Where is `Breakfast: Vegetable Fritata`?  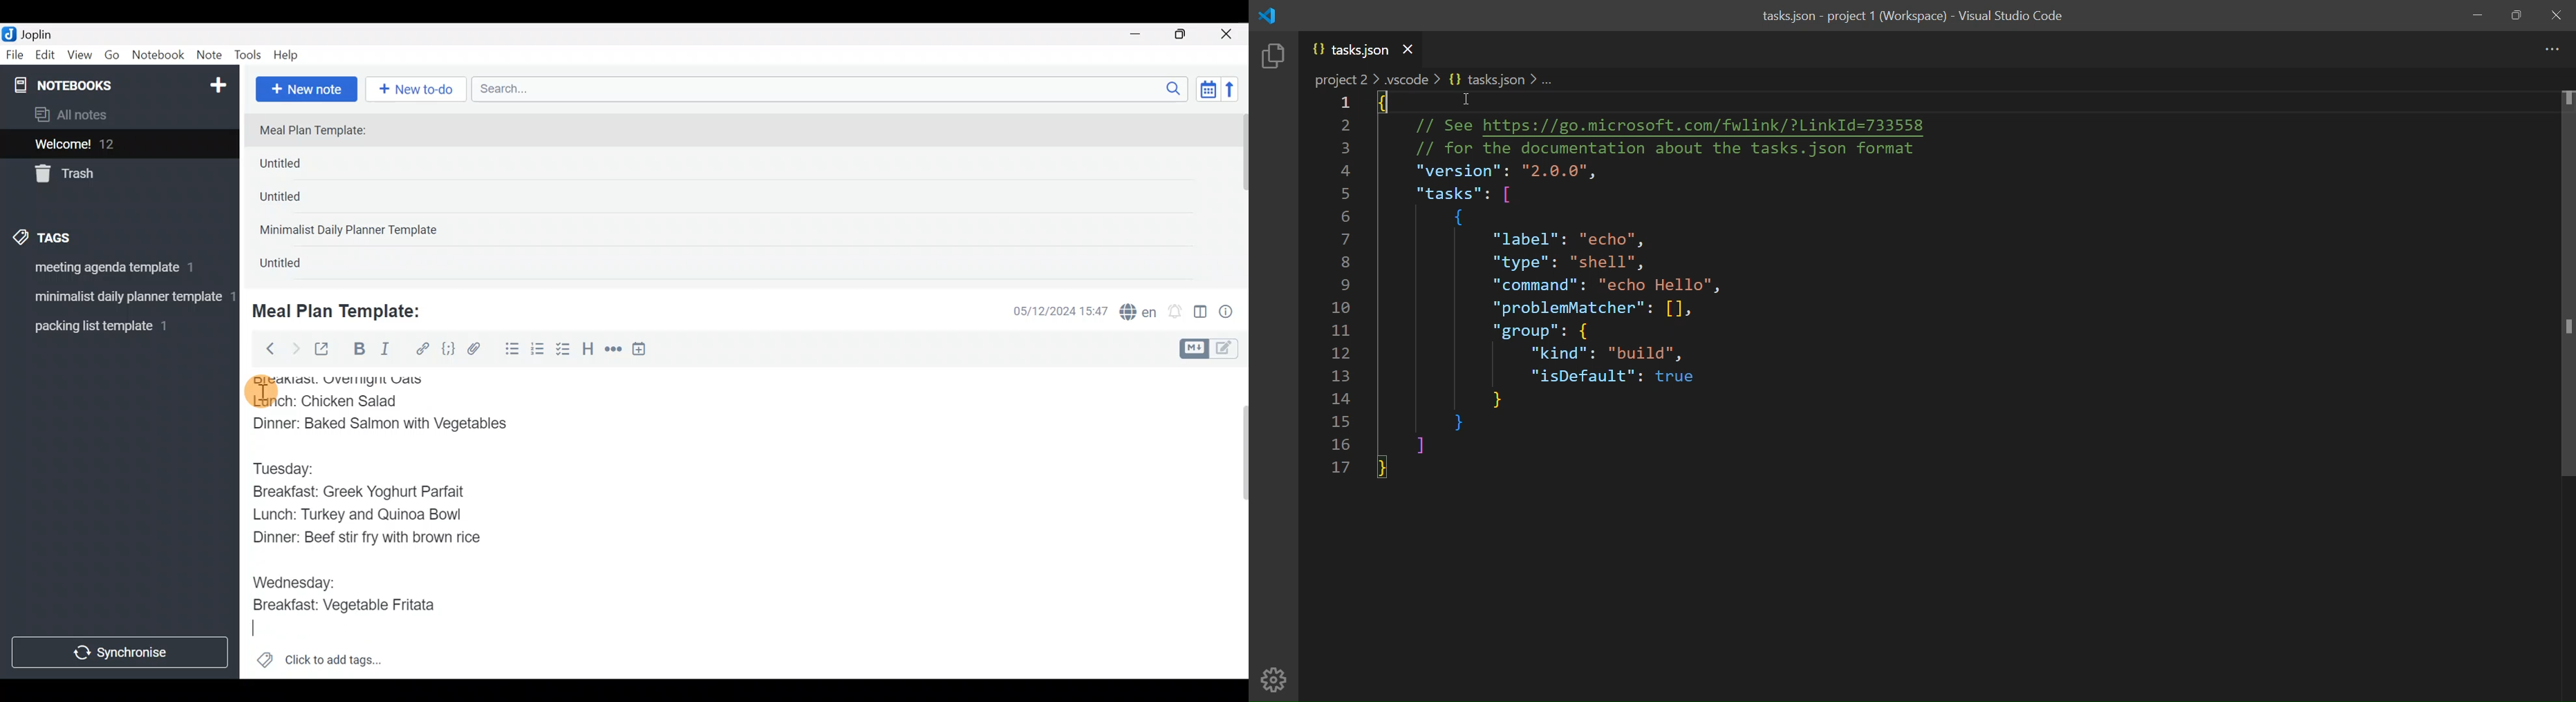 Breakfast: Vegetable Fritata is located at coordinates (355, 606).